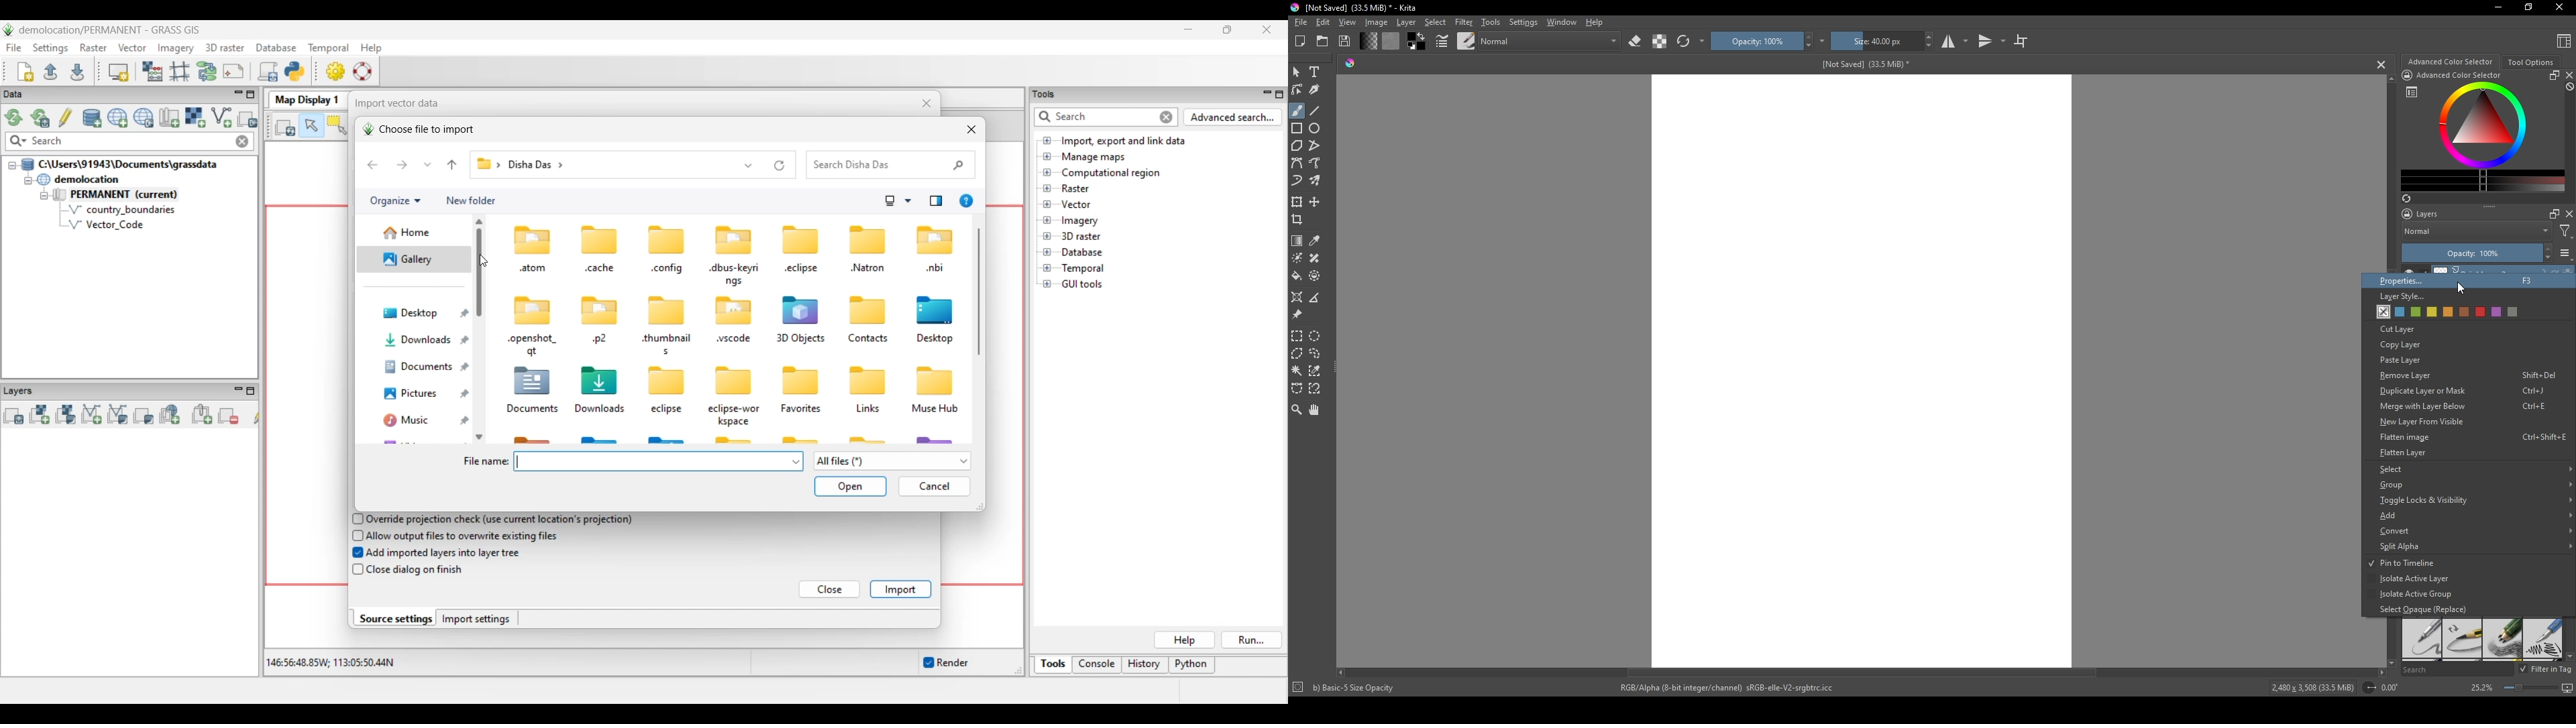 This screenshot has height=728, width=2576. I want to click on 2,480 x 3,508 (33.5 MiB), so click(2310, 689).